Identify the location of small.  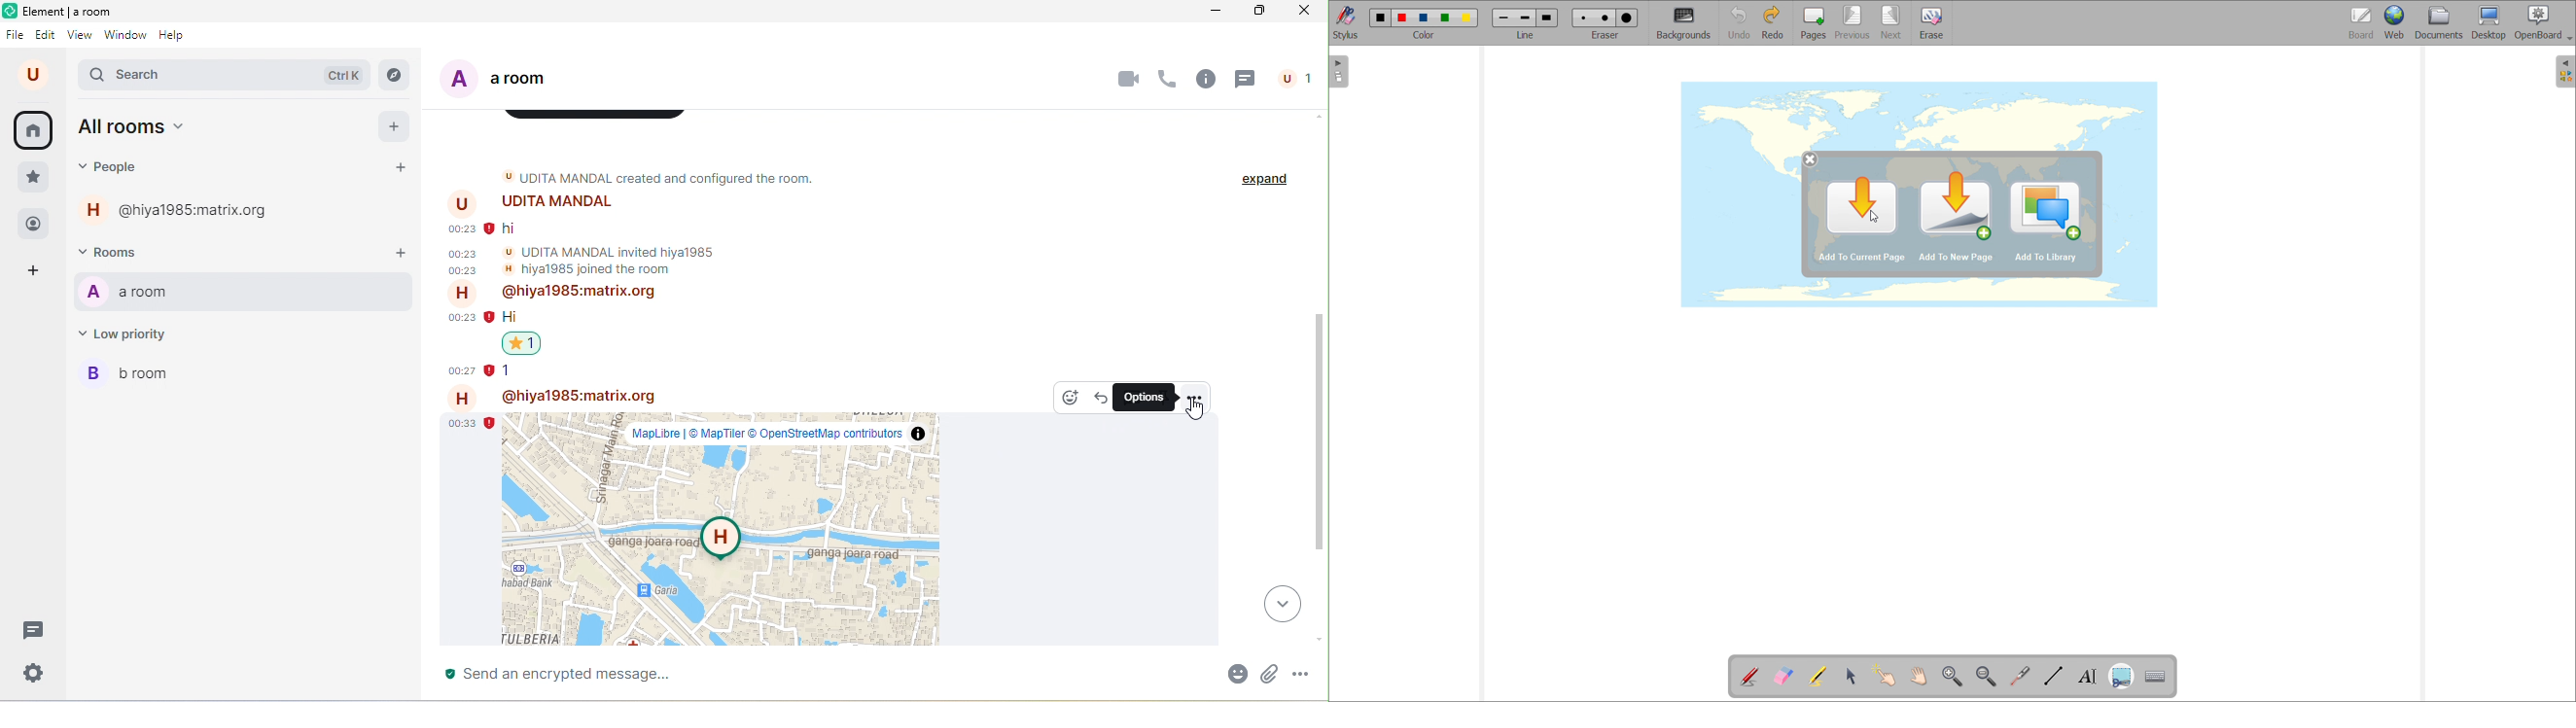
(1582, 17).